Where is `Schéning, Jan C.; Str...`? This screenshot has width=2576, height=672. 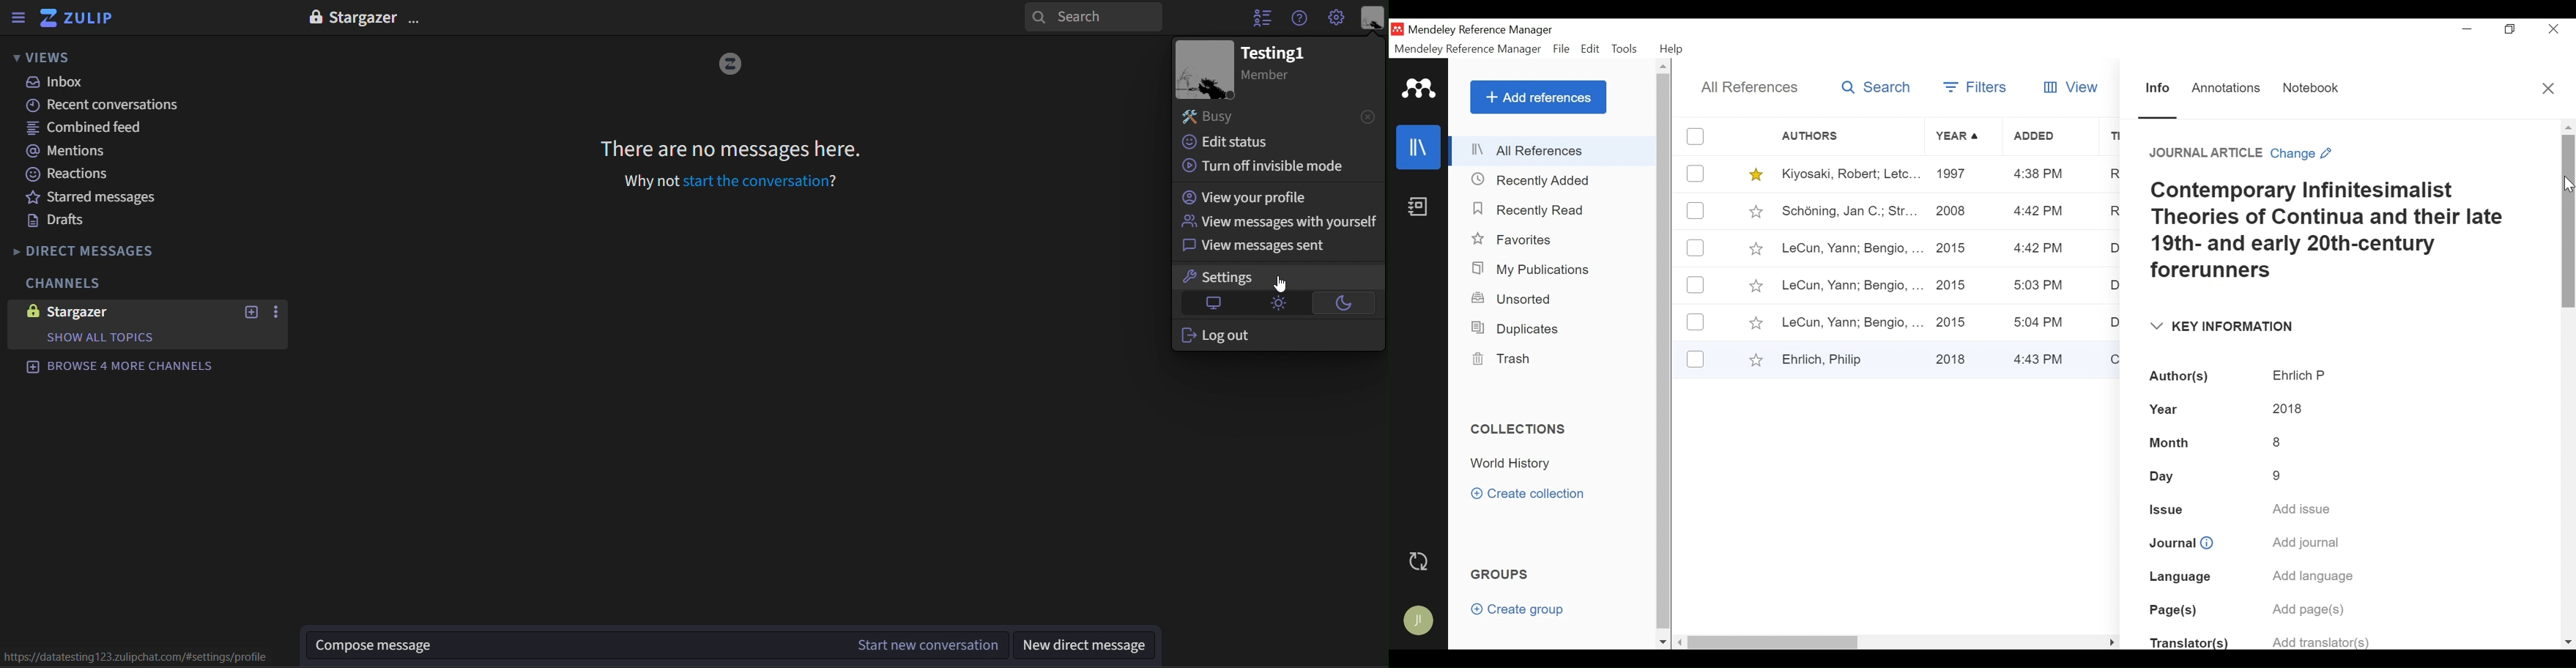 Schéning, Jan C.; Str... is located at coordinates (1848, 211).